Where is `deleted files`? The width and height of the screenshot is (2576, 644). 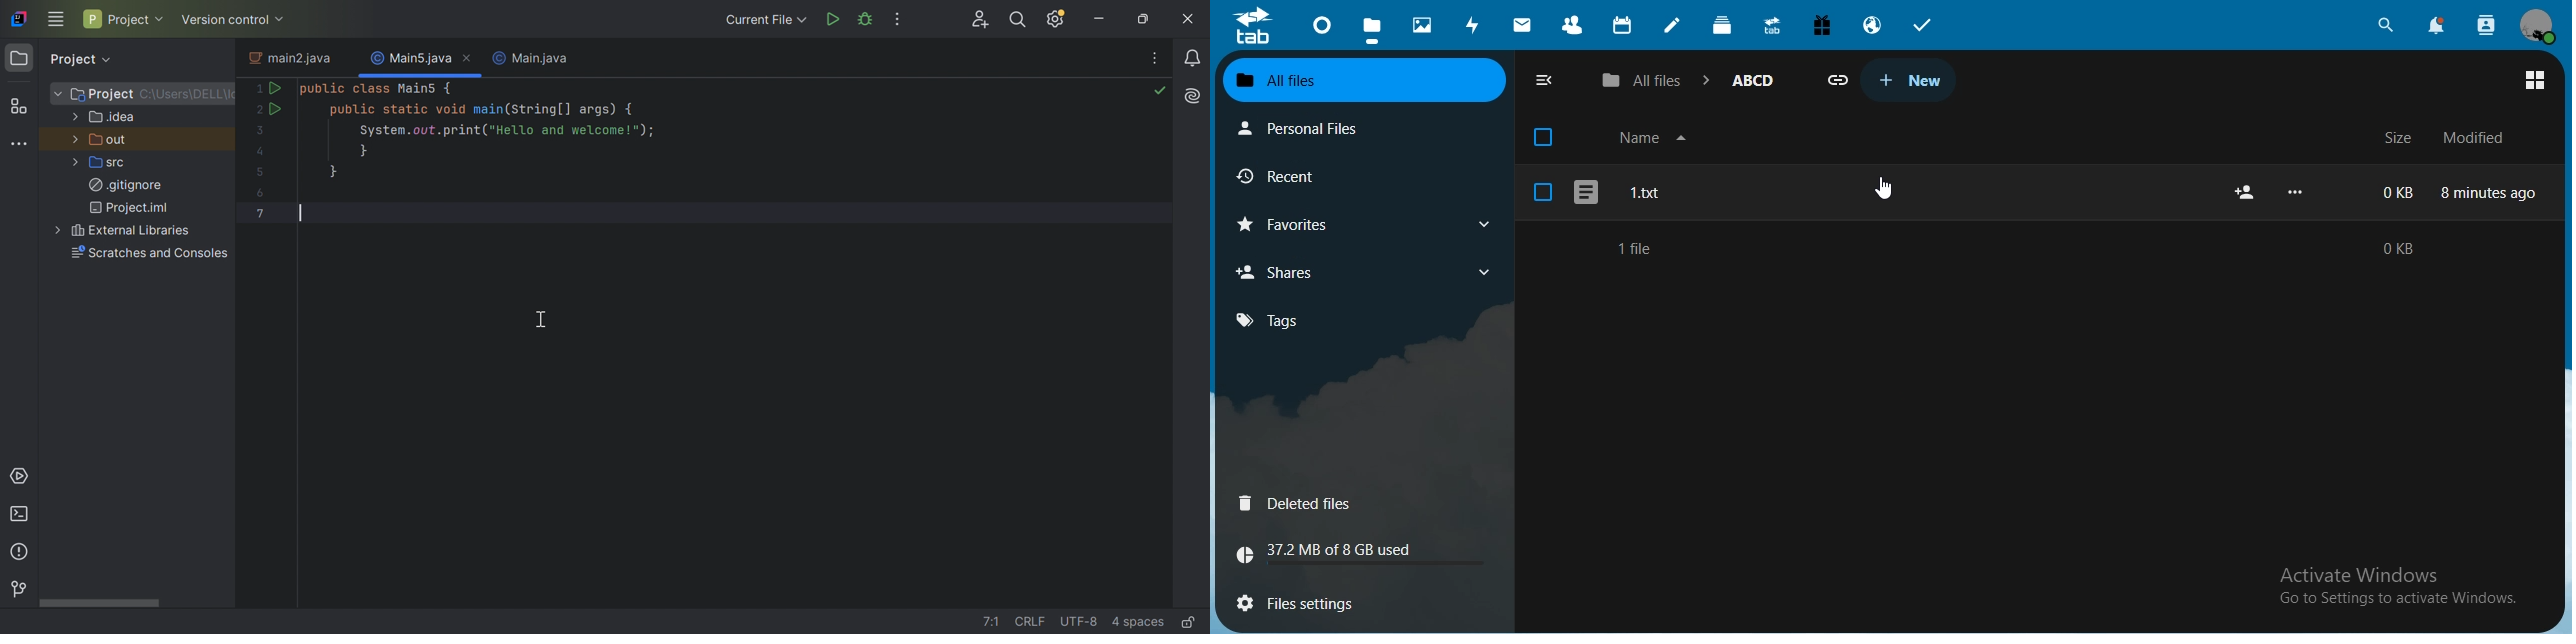 deleted files is located at coordinates (1299, 504).